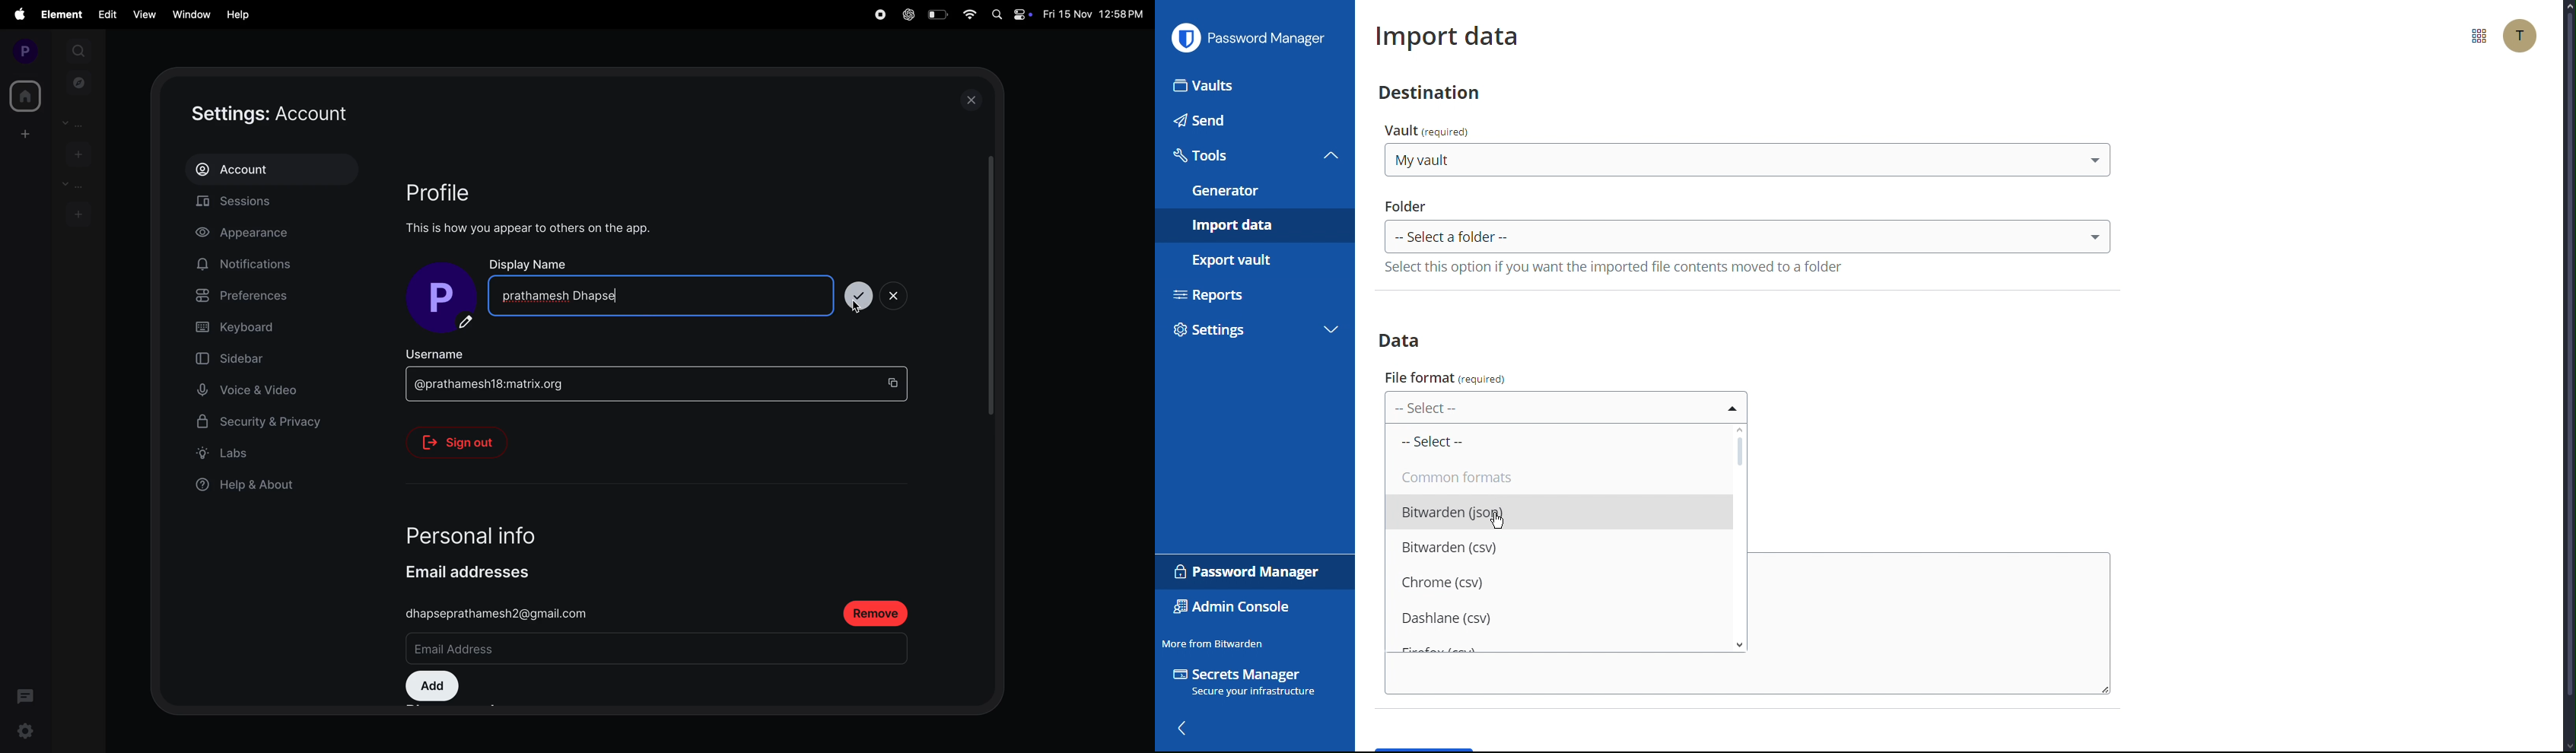  Describe the element at coordinates (1236, 155) in the screenshot. I see `Tools` at that location.